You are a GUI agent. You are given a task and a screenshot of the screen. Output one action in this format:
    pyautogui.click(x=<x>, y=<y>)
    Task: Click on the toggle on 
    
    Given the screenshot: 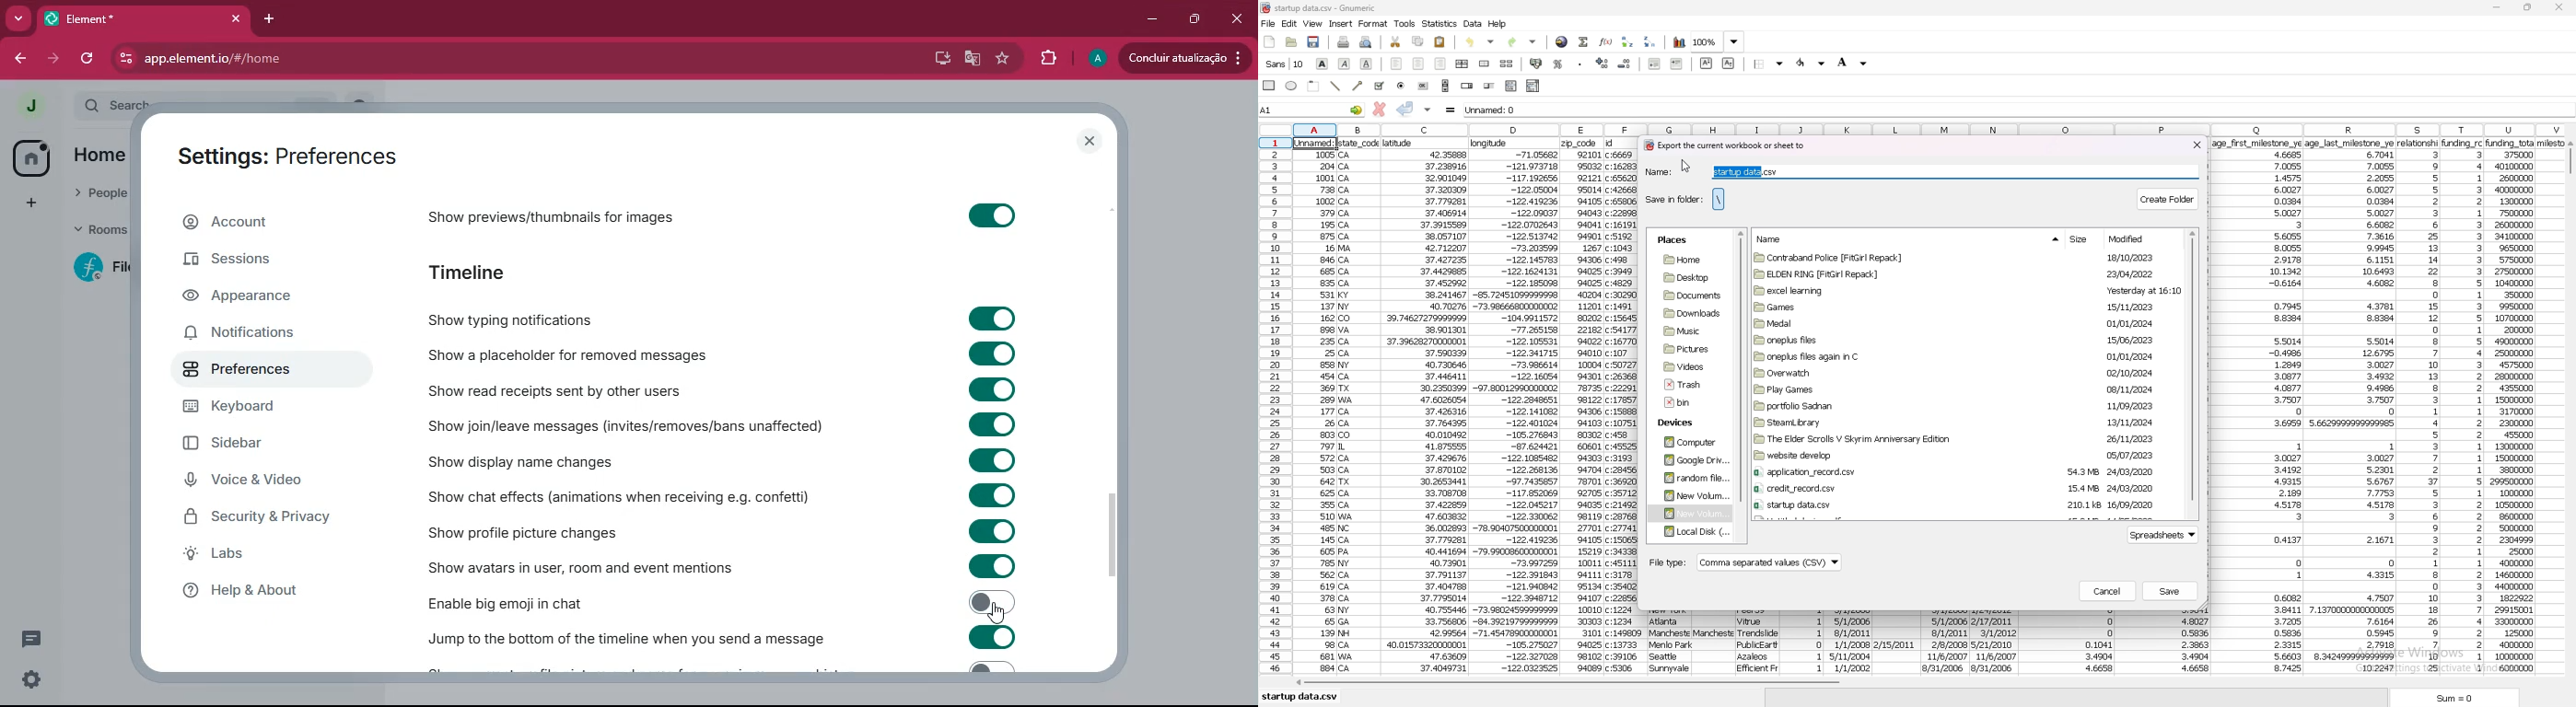 What is the action you would take?
    pyautogui.click(x=989, y=458)
    